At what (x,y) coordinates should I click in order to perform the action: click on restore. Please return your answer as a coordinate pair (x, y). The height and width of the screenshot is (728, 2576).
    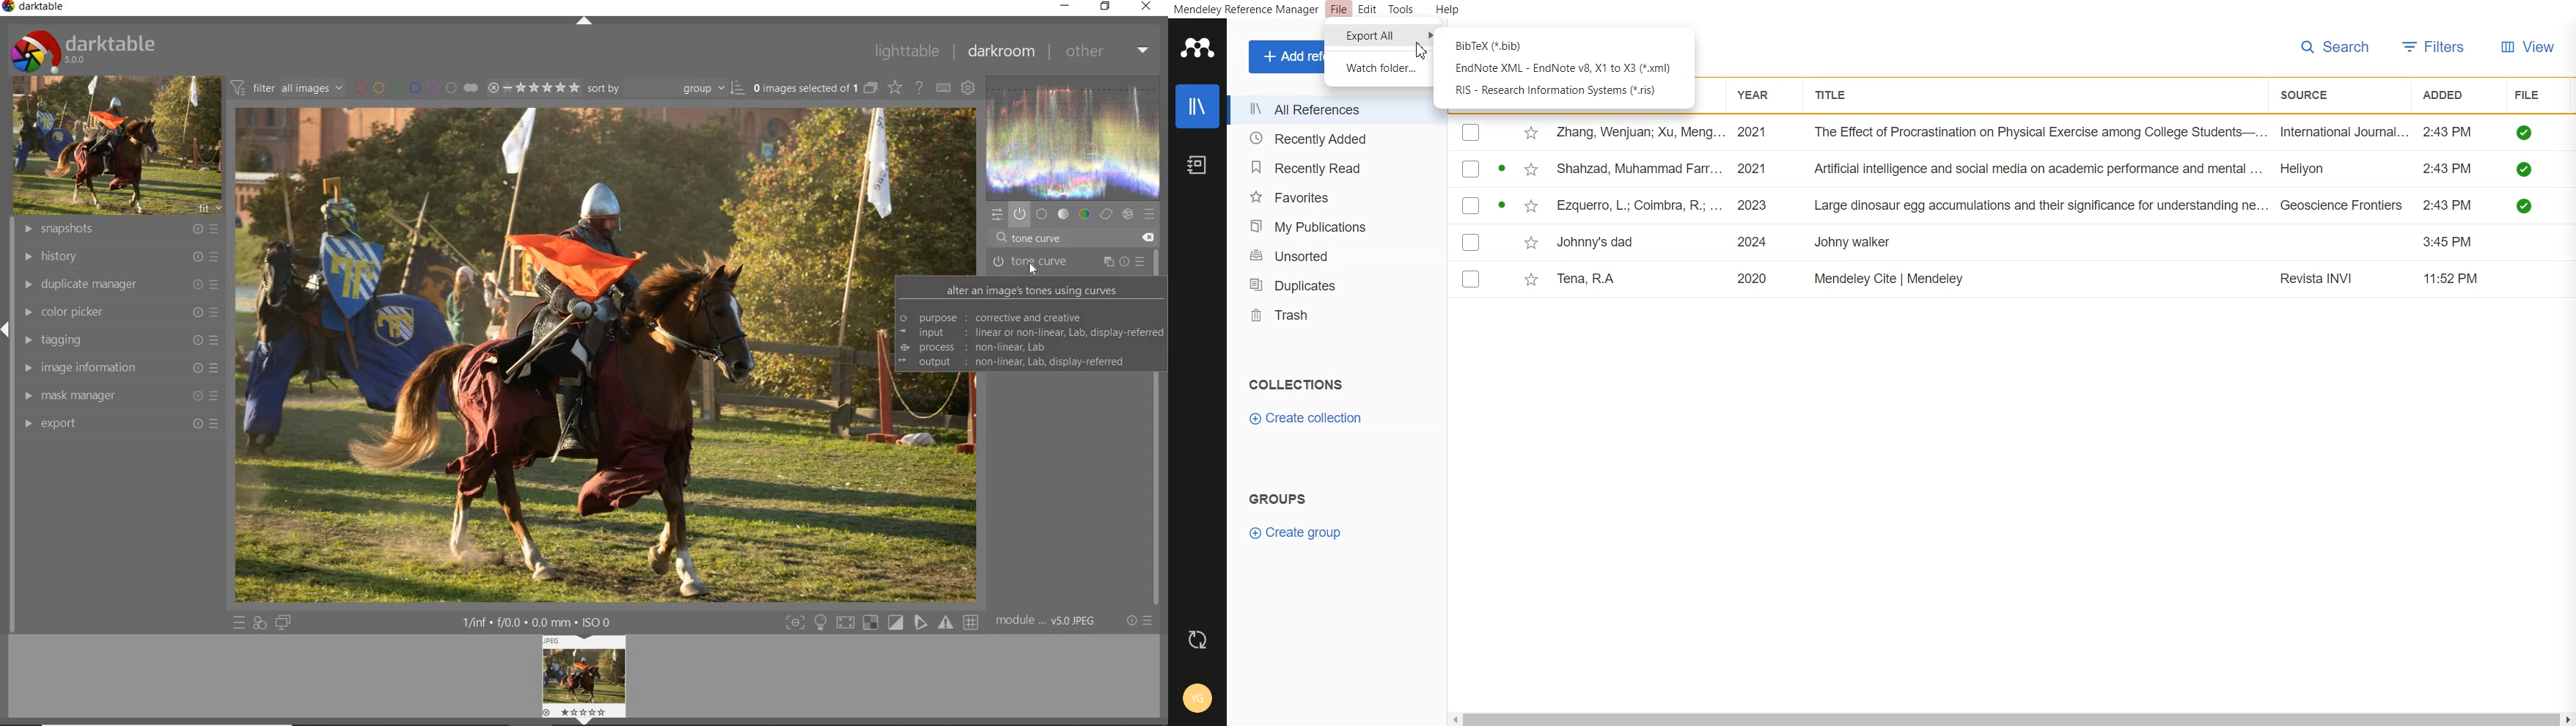
    Looking at the image, I should click on (1106, 6).